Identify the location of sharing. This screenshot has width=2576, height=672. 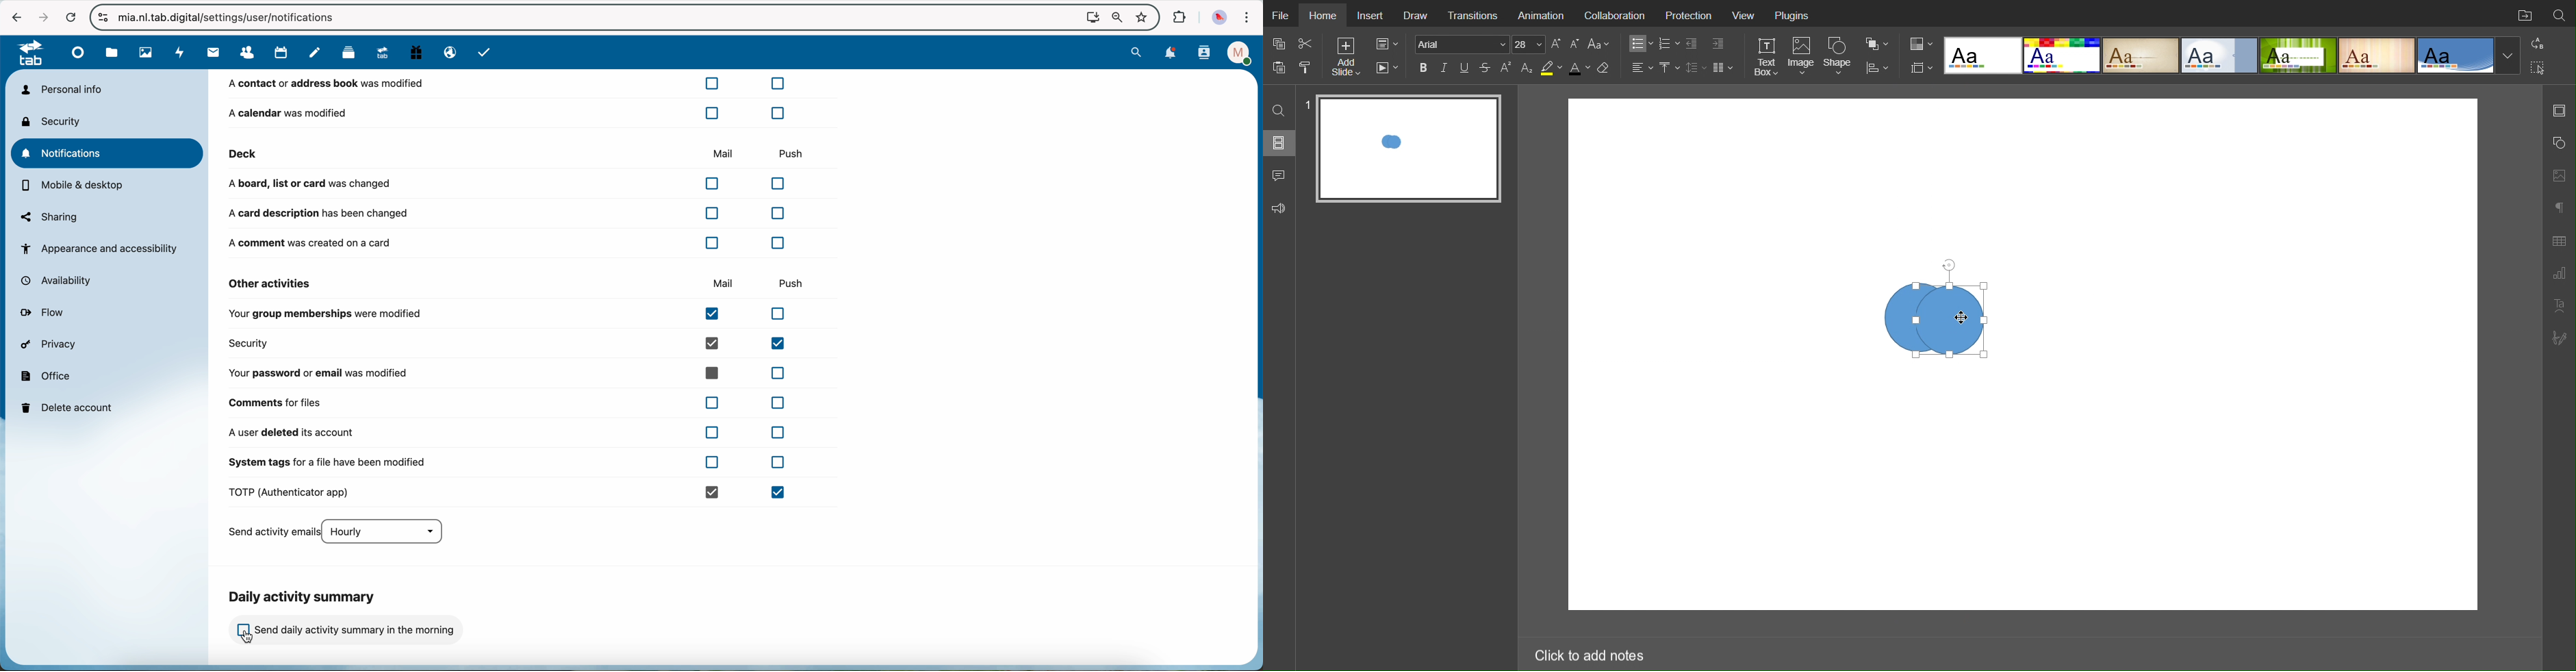
(50, 217).